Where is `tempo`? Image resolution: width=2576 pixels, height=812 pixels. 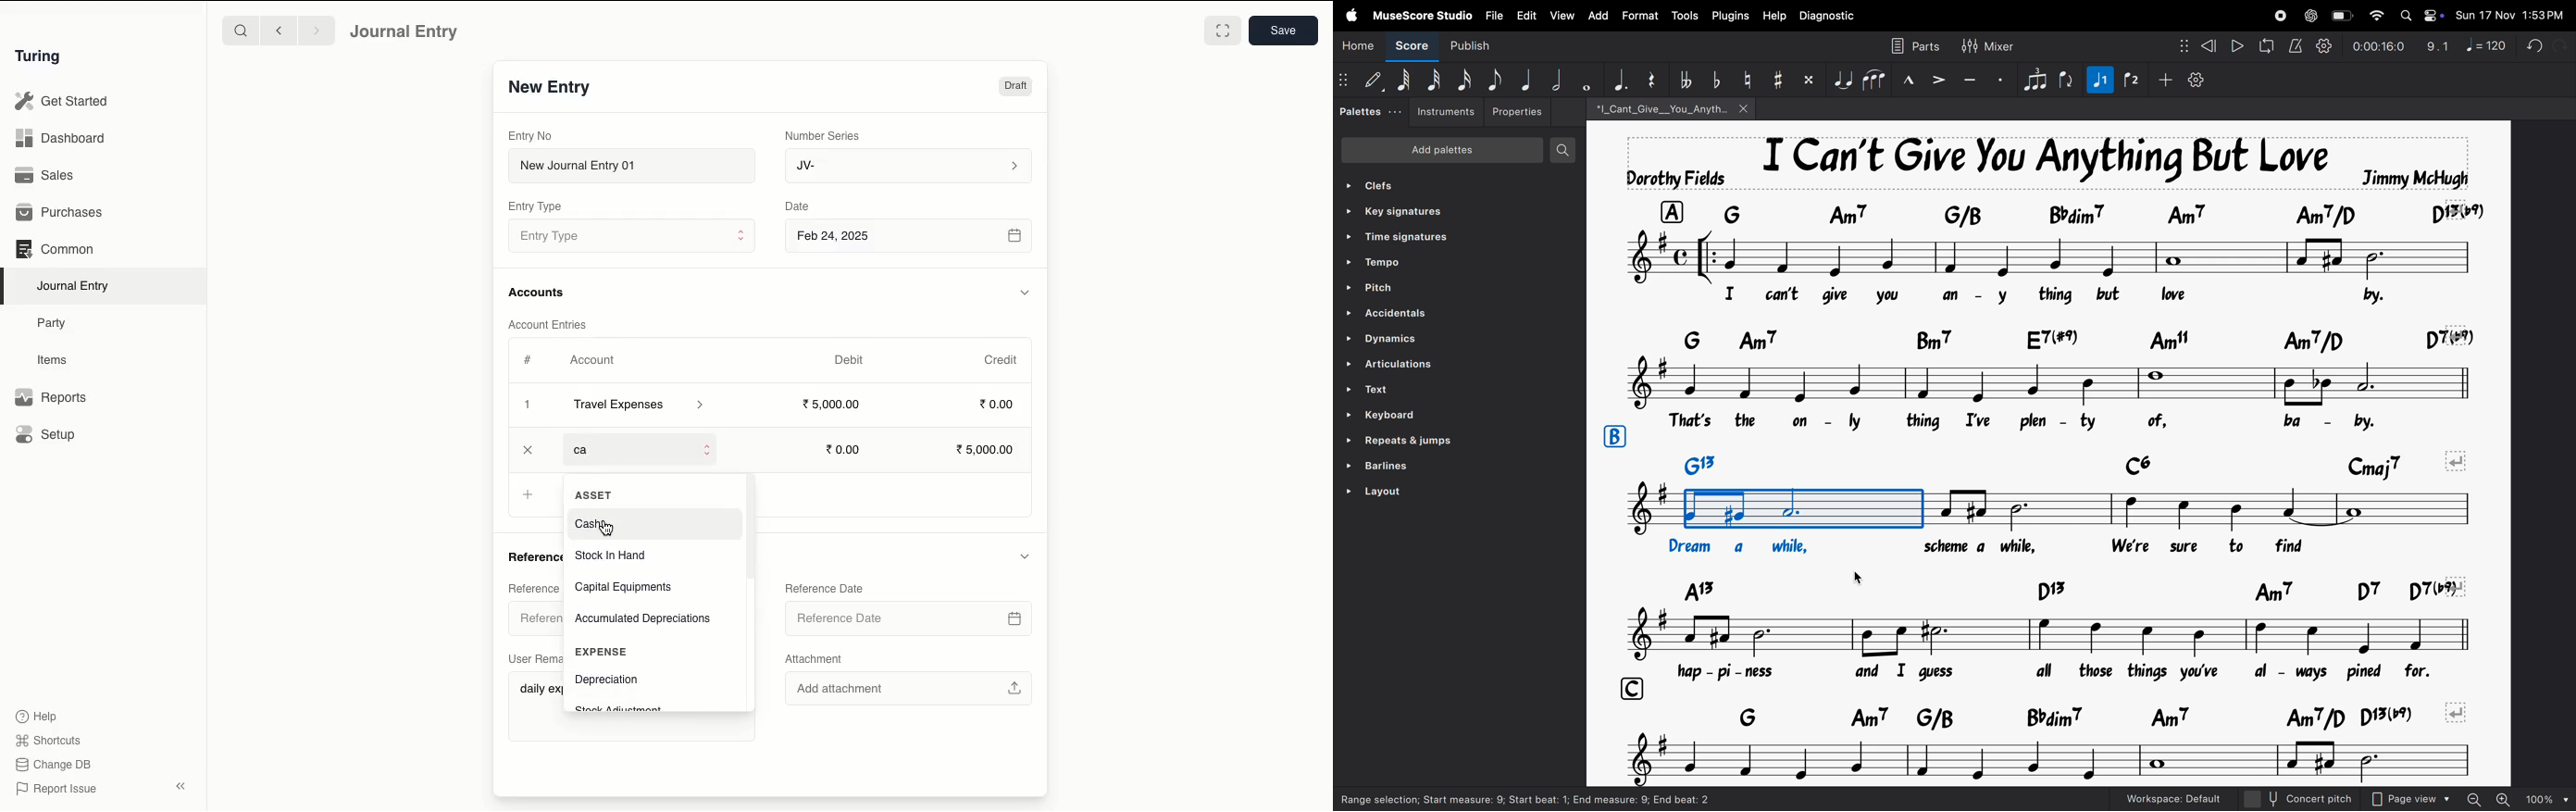 tempo is located at coordinates (1379, 263).